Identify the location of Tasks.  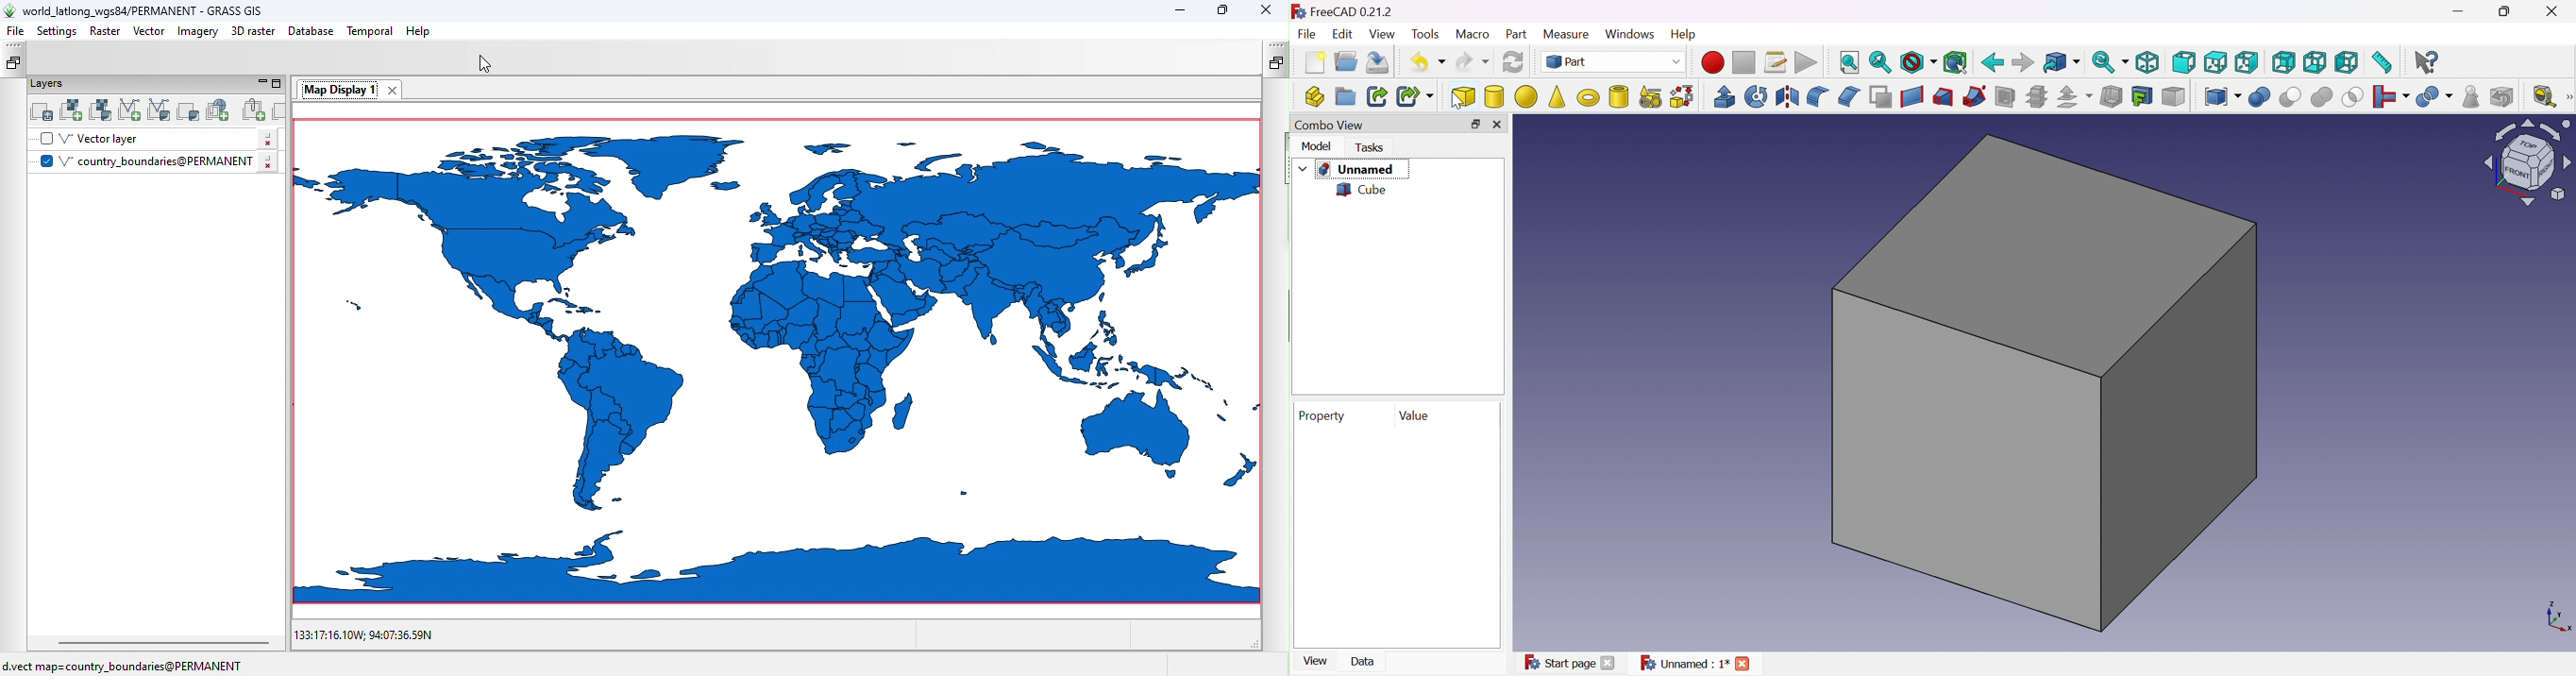
(1372, 148).